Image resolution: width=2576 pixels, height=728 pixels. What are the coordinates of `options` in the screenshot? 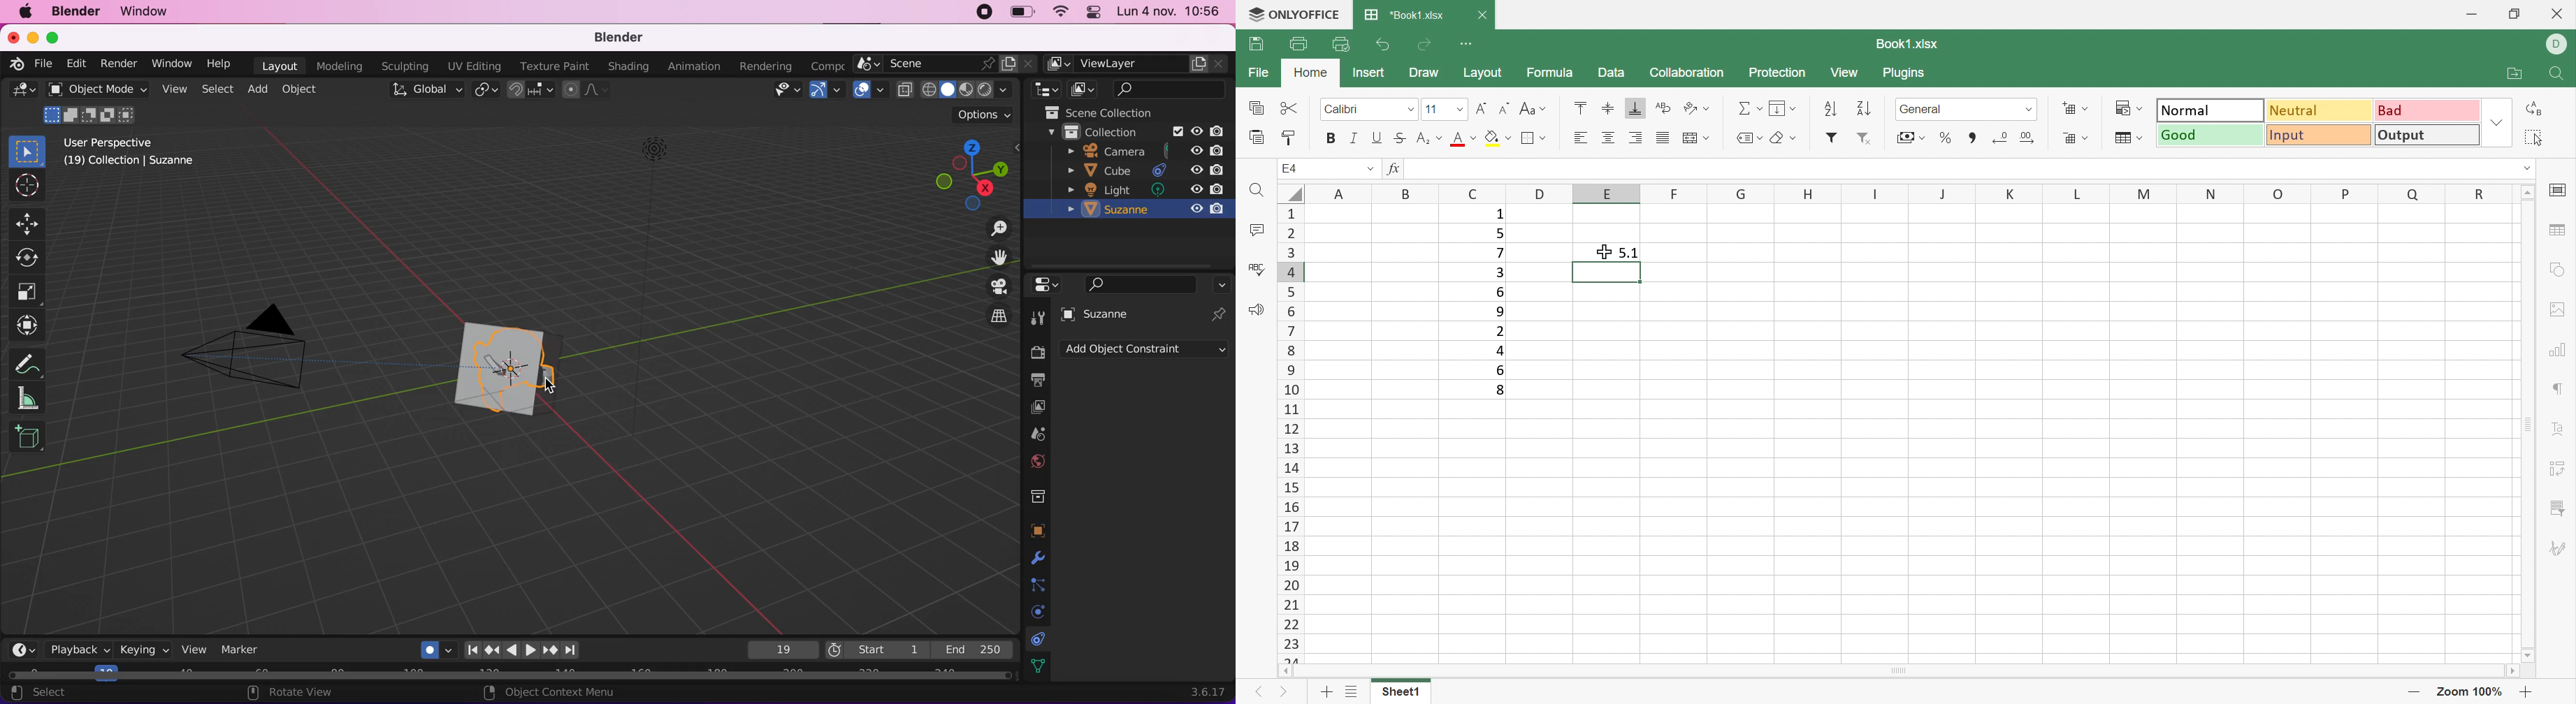 It's located at (1224, 284).